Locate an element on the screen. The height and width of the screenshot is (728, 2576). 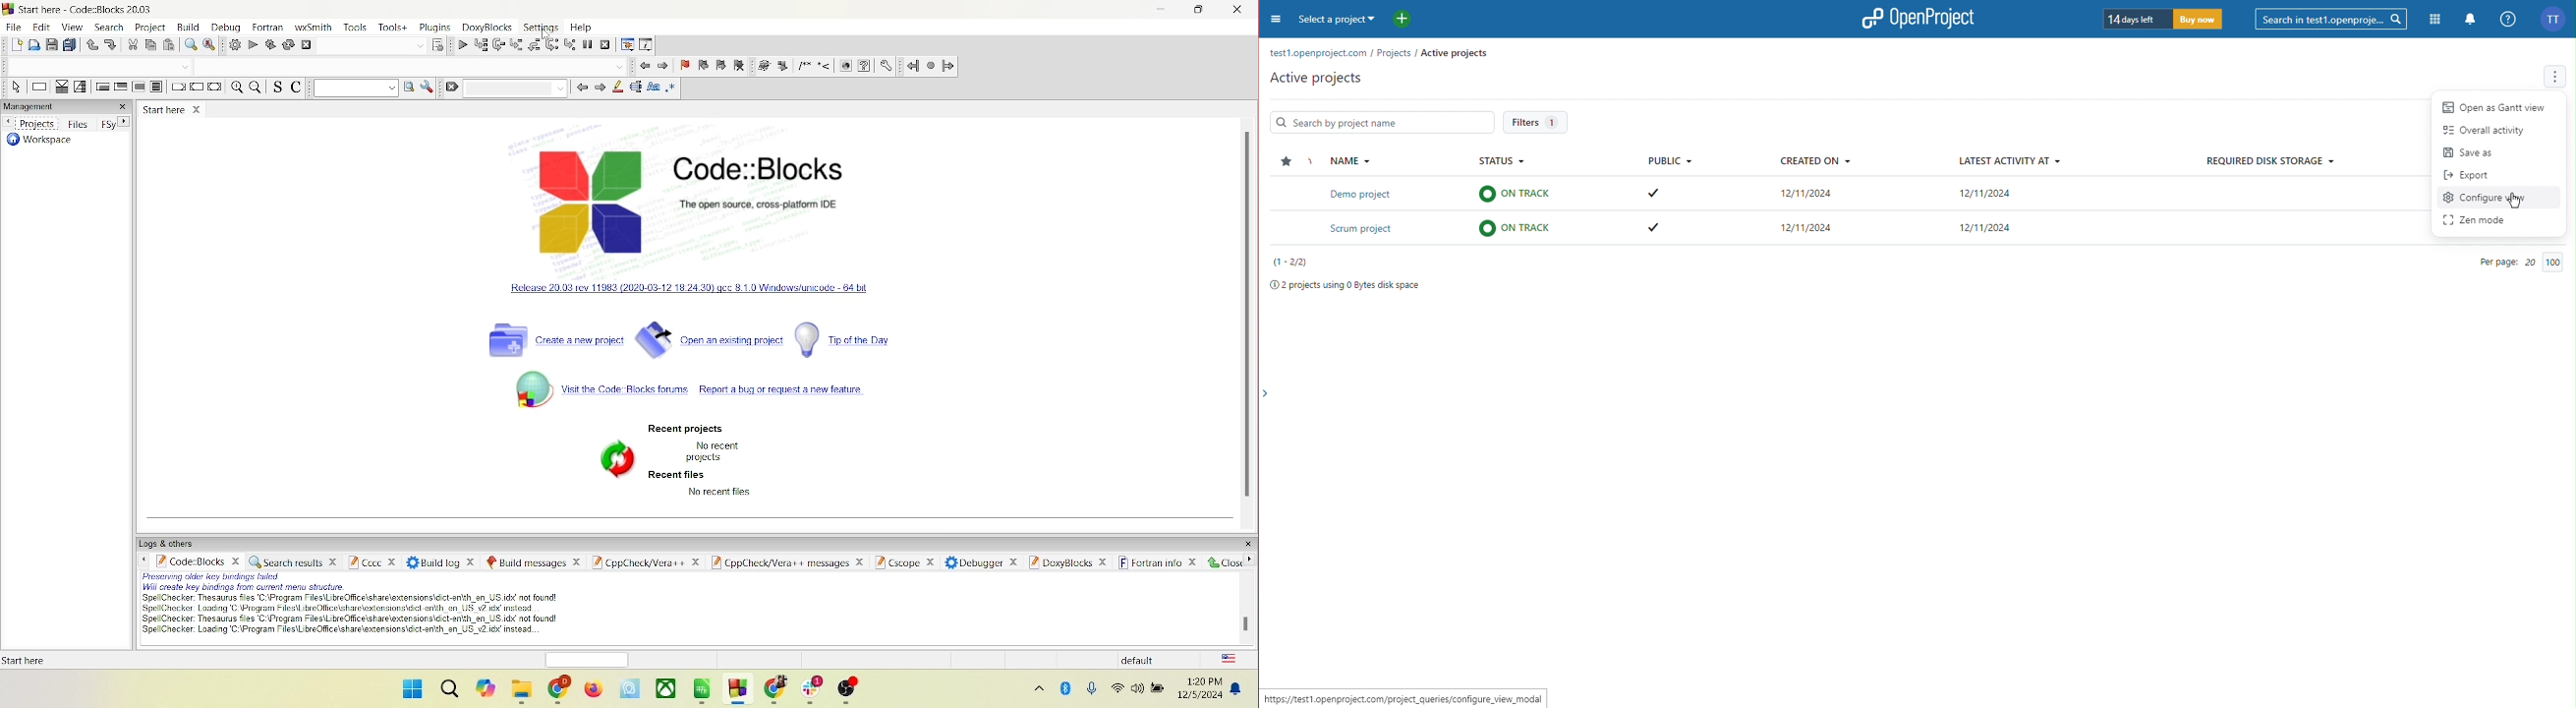
workspace is located at coordinates (38, 142).